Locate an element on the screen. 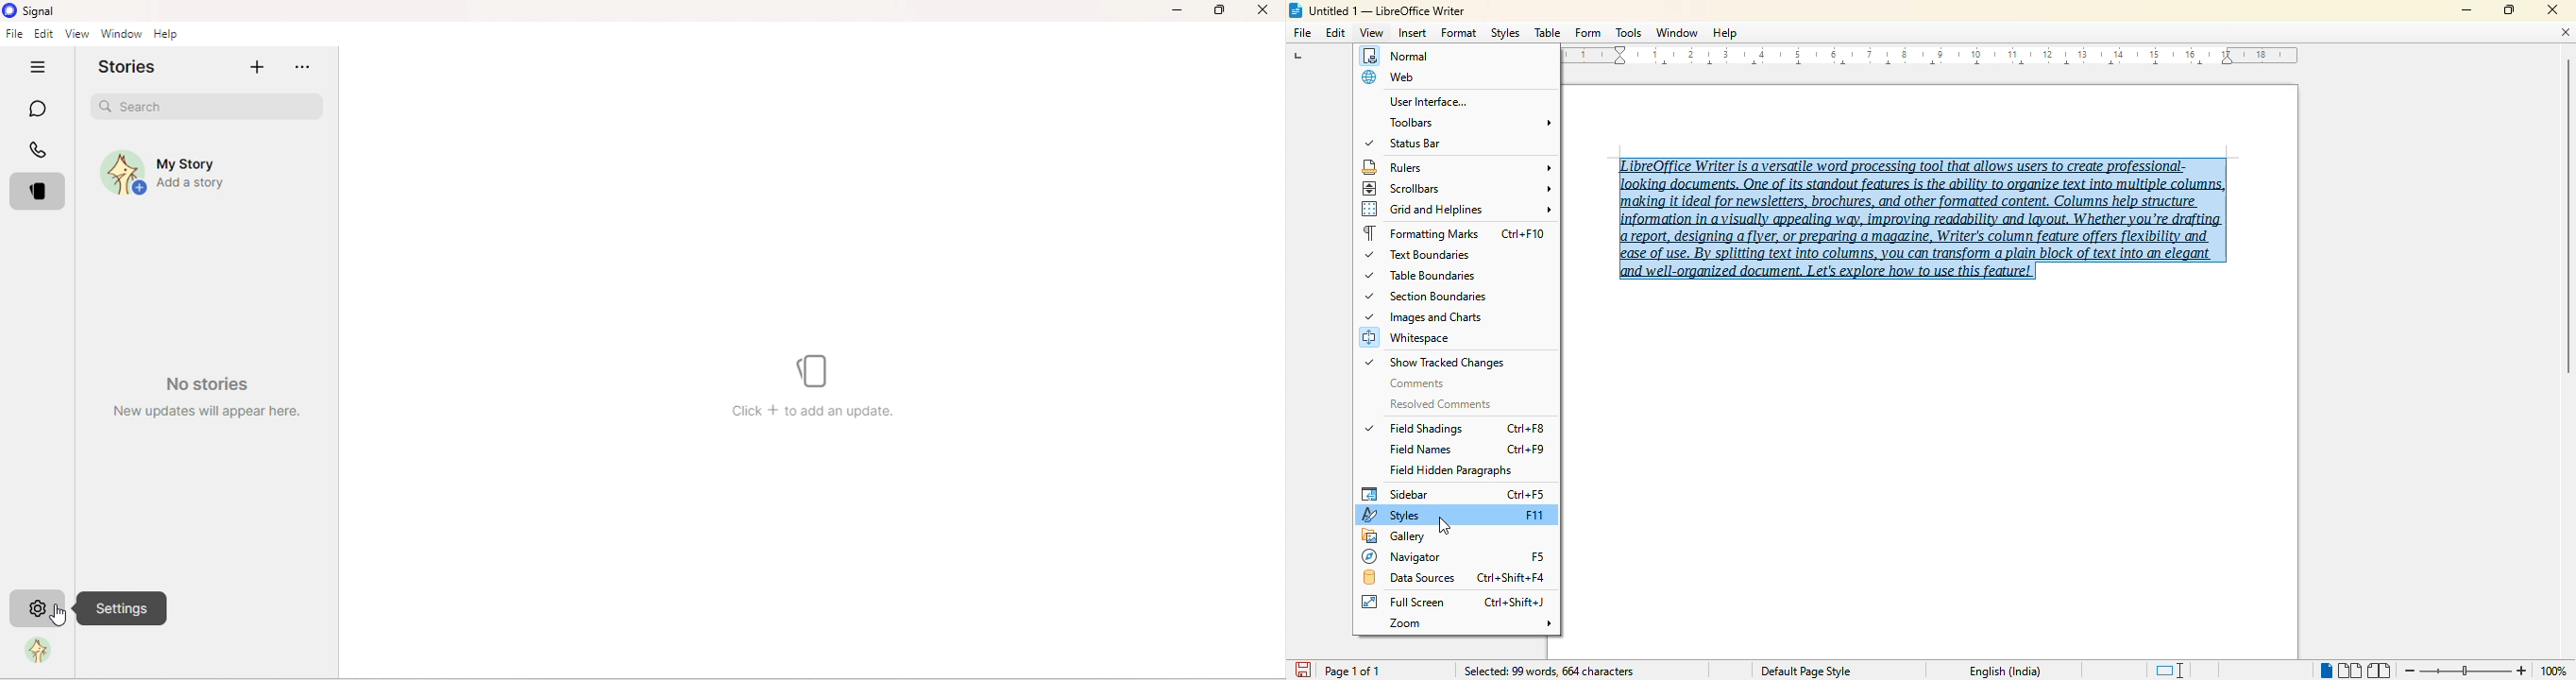 This screenshot has height=700, width=2576. Add story is located at coordinates (261, 68).